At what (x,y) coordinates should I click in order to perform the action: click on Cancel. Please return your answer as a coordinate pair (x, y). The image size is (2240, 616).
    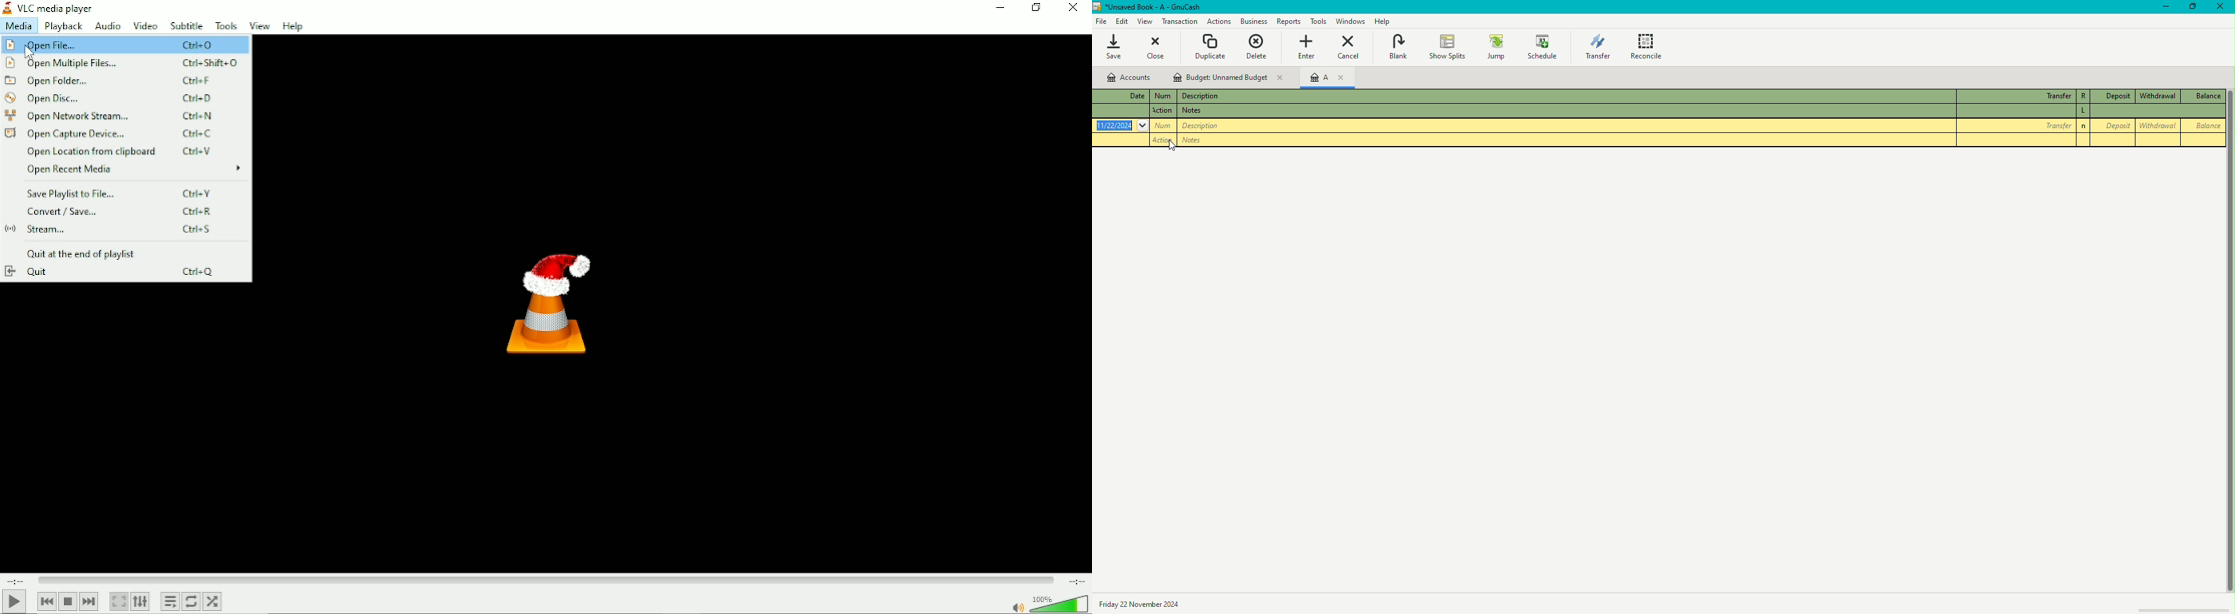
    Looking at the image, I should click on (1349, 49).